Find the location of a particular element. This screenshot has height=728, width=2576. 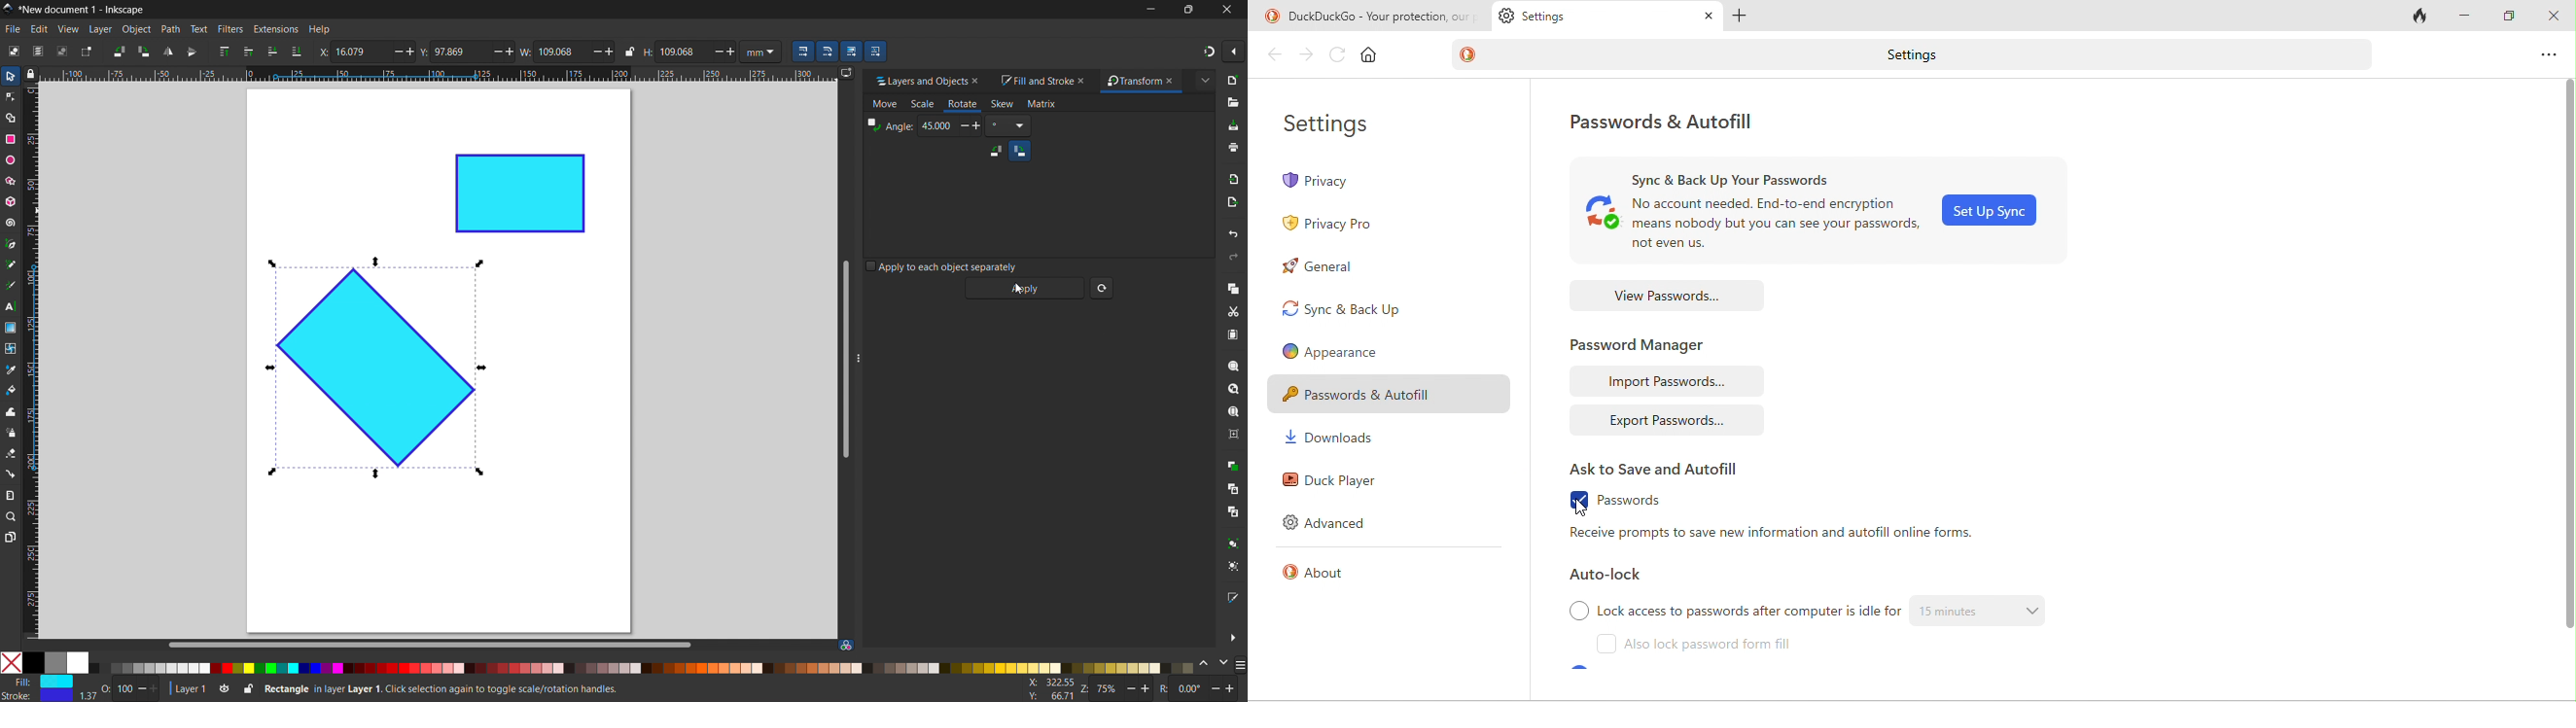

password and autofill is located at coordinates (1676, 122).